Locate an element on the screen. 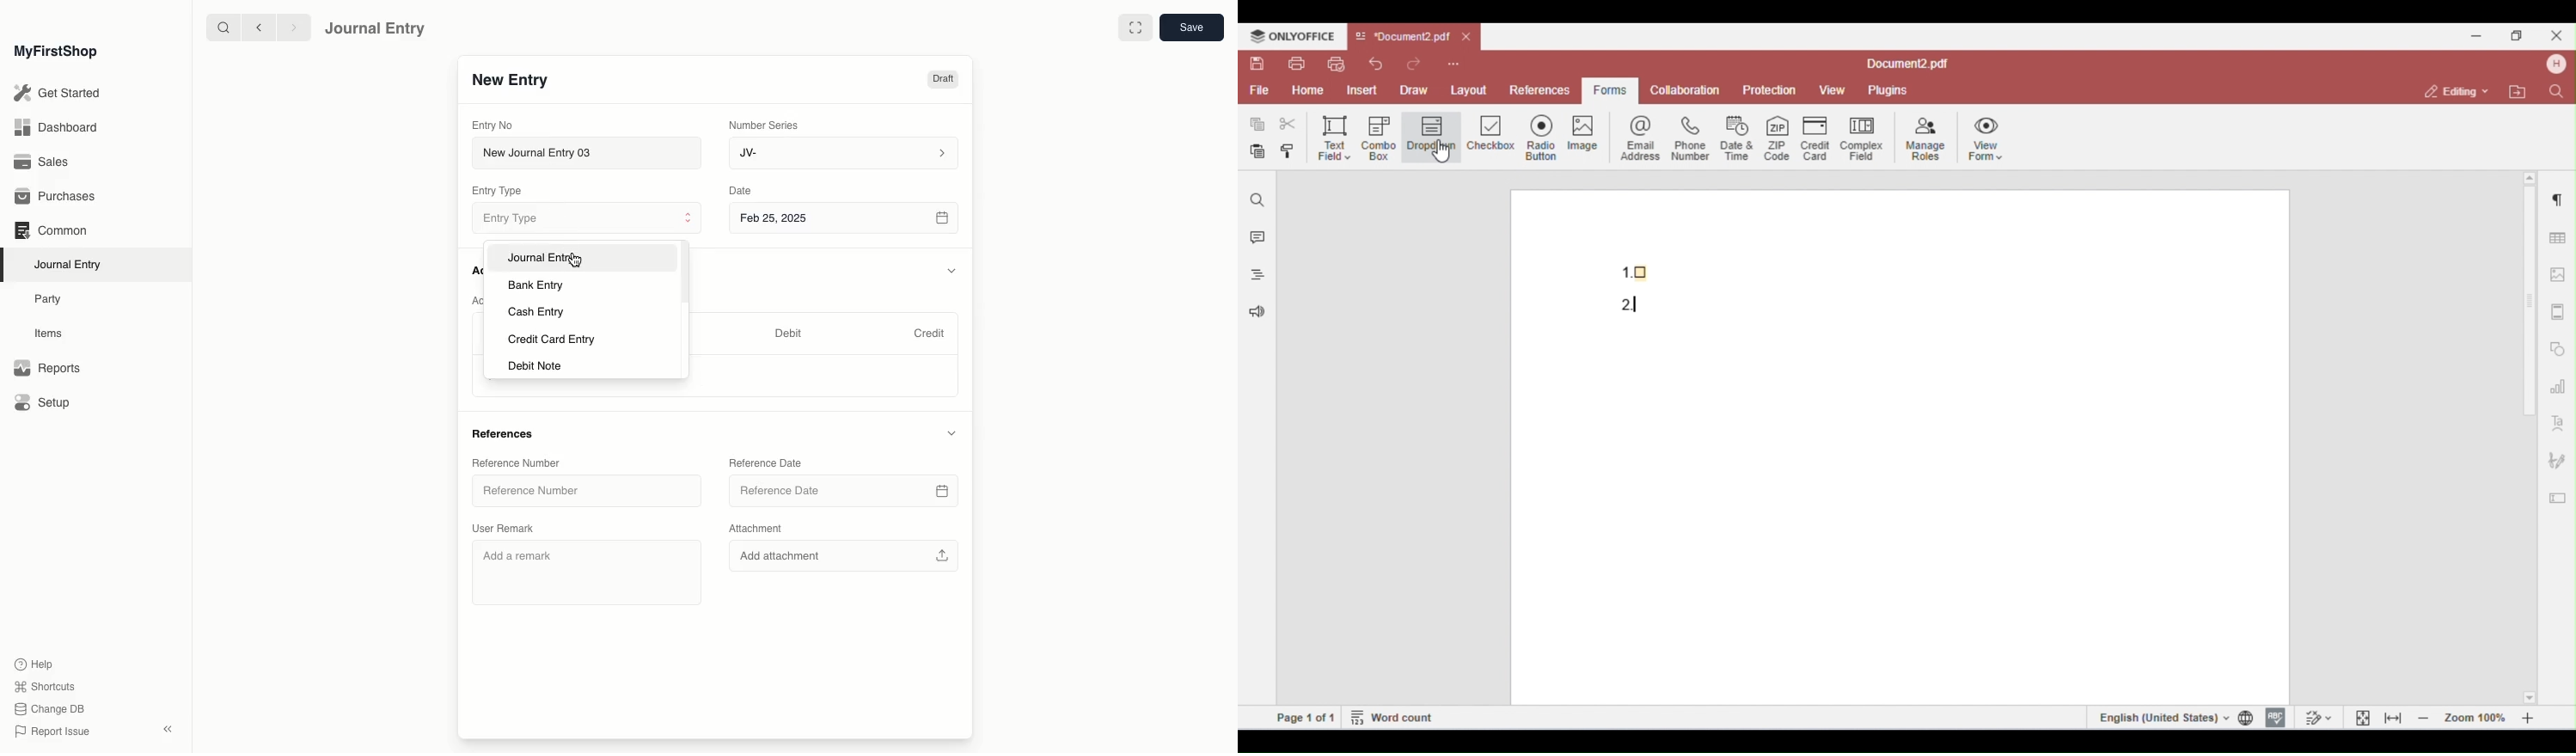  Setup is located at coordinates (44, 404).